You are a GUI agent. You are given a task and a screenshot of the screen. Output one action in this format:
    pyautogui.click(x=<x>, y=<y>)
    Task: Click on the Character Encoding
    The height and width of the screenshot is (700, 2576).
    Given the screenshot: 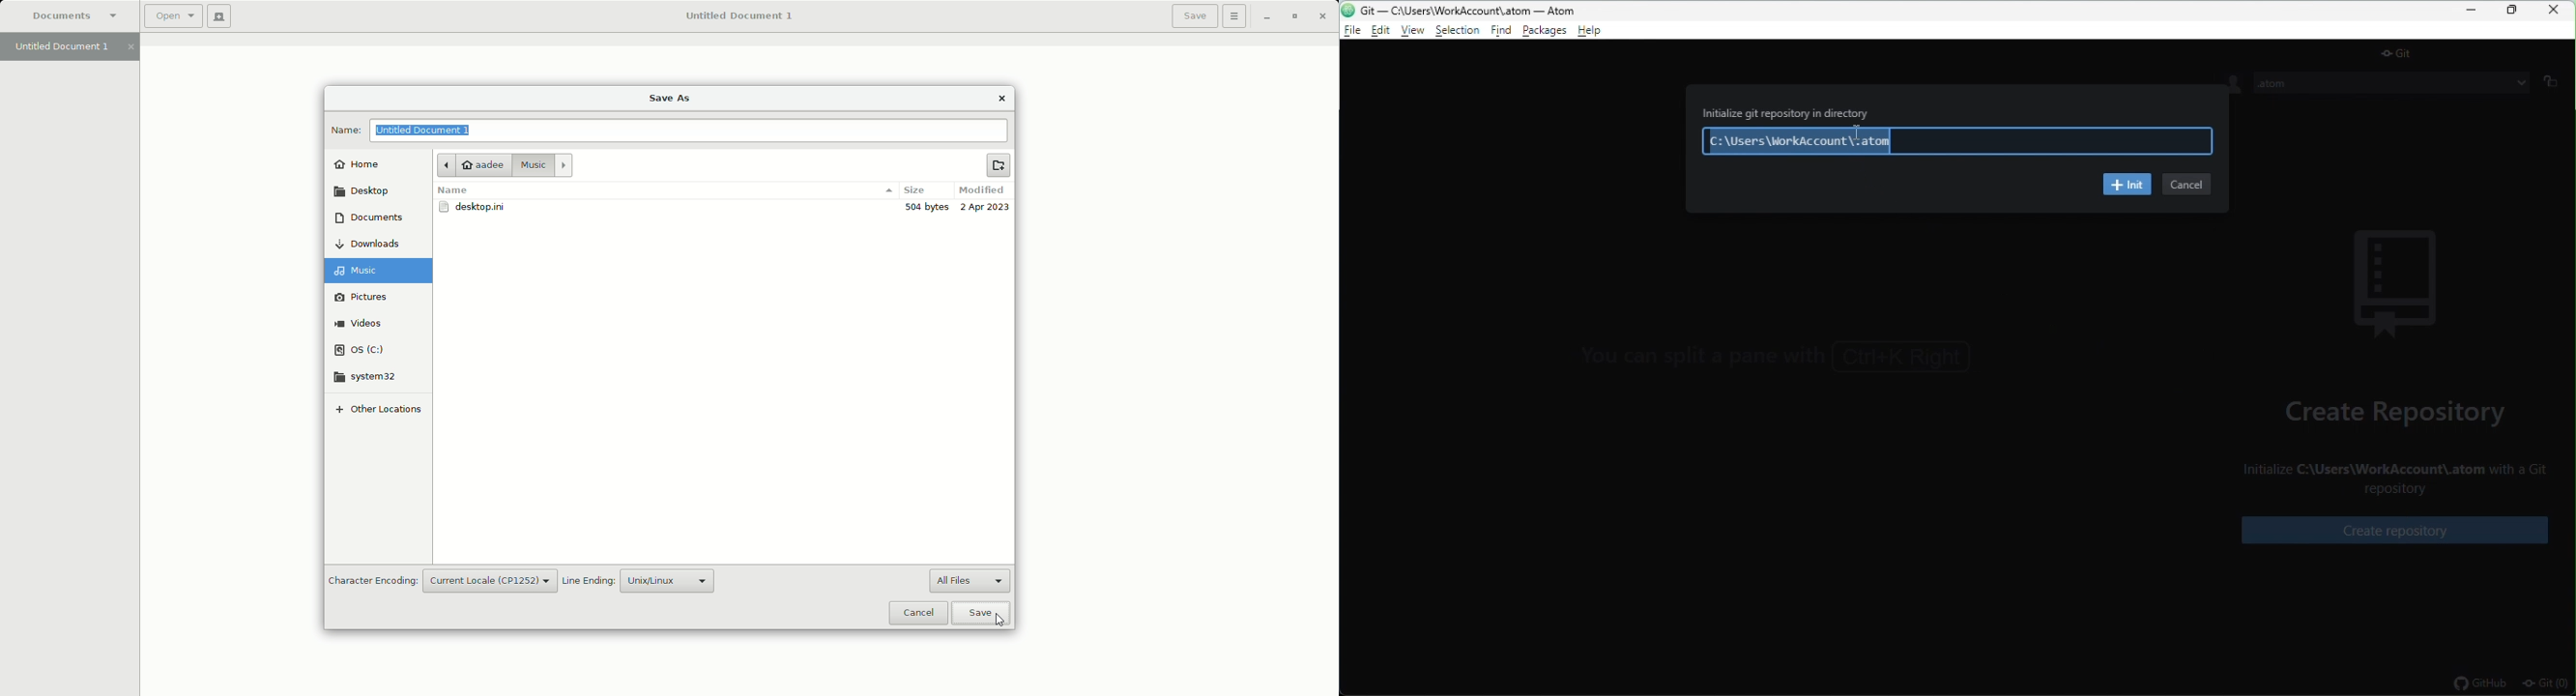 What is the action you would take?
    pyautogui.click(x=372, y=582)
    